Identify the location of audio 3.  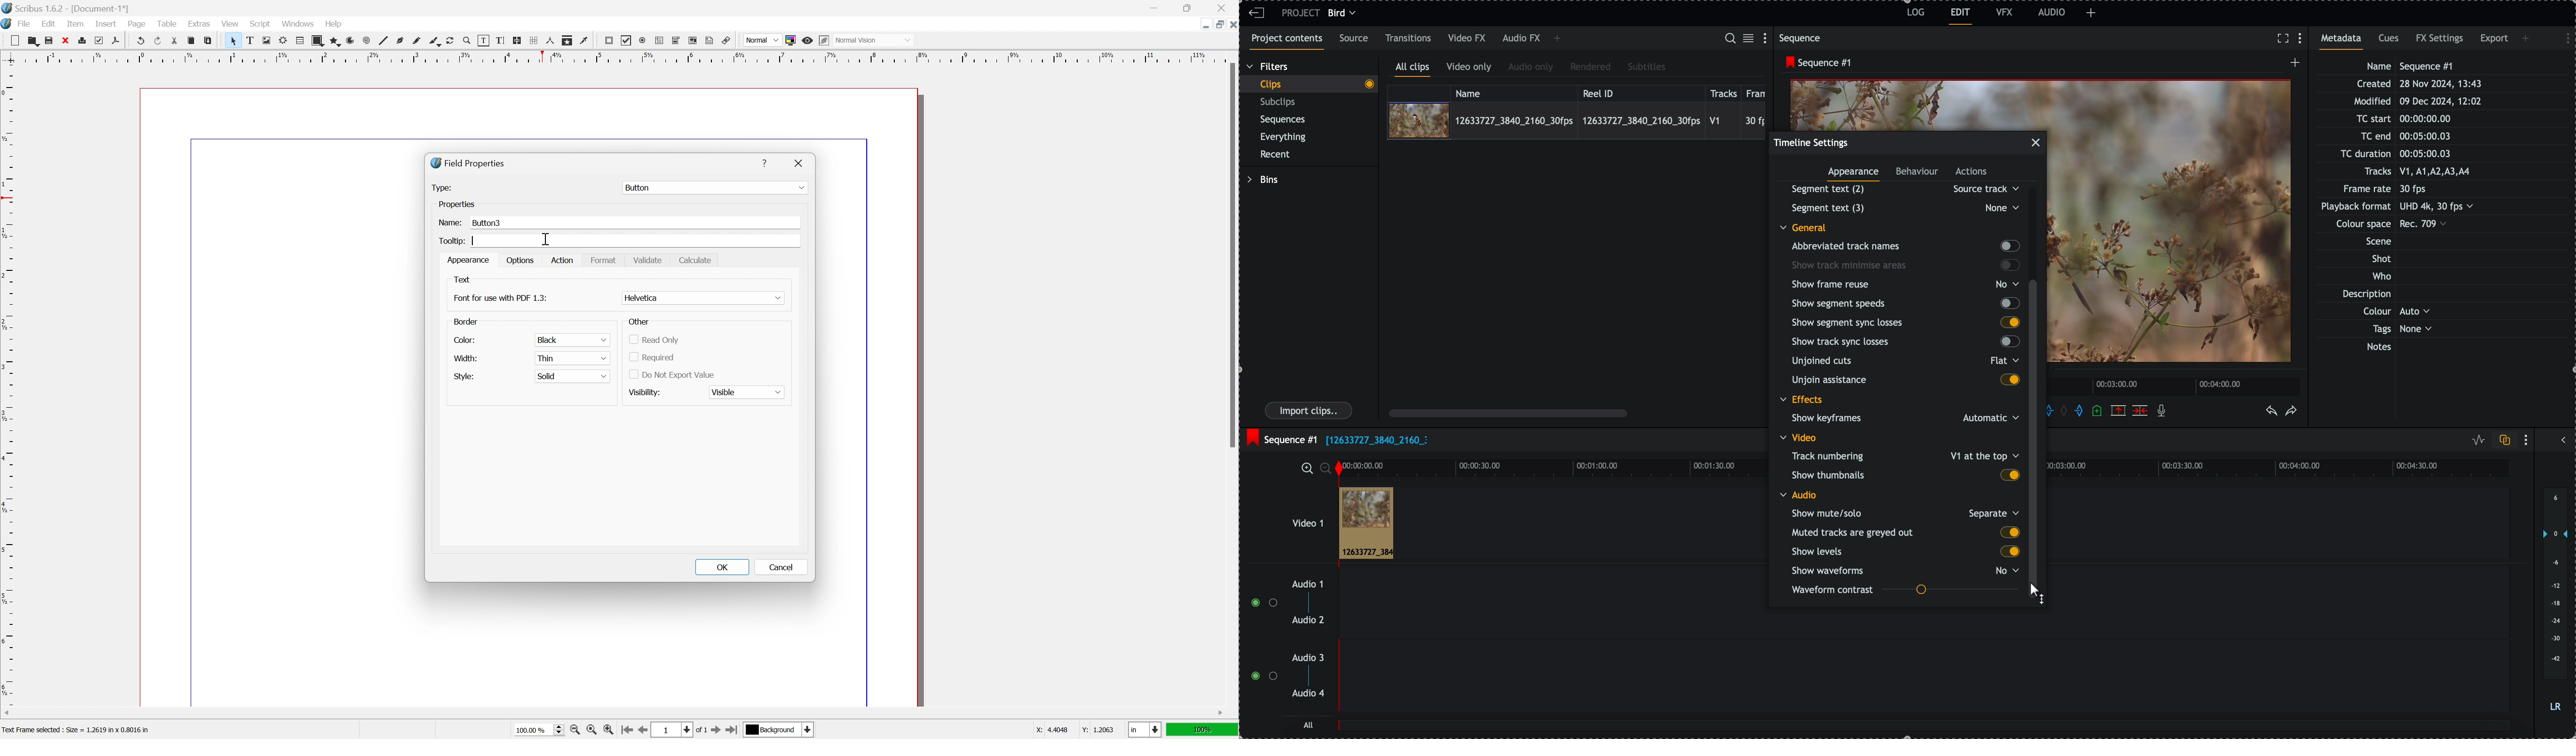
(1311, 658).